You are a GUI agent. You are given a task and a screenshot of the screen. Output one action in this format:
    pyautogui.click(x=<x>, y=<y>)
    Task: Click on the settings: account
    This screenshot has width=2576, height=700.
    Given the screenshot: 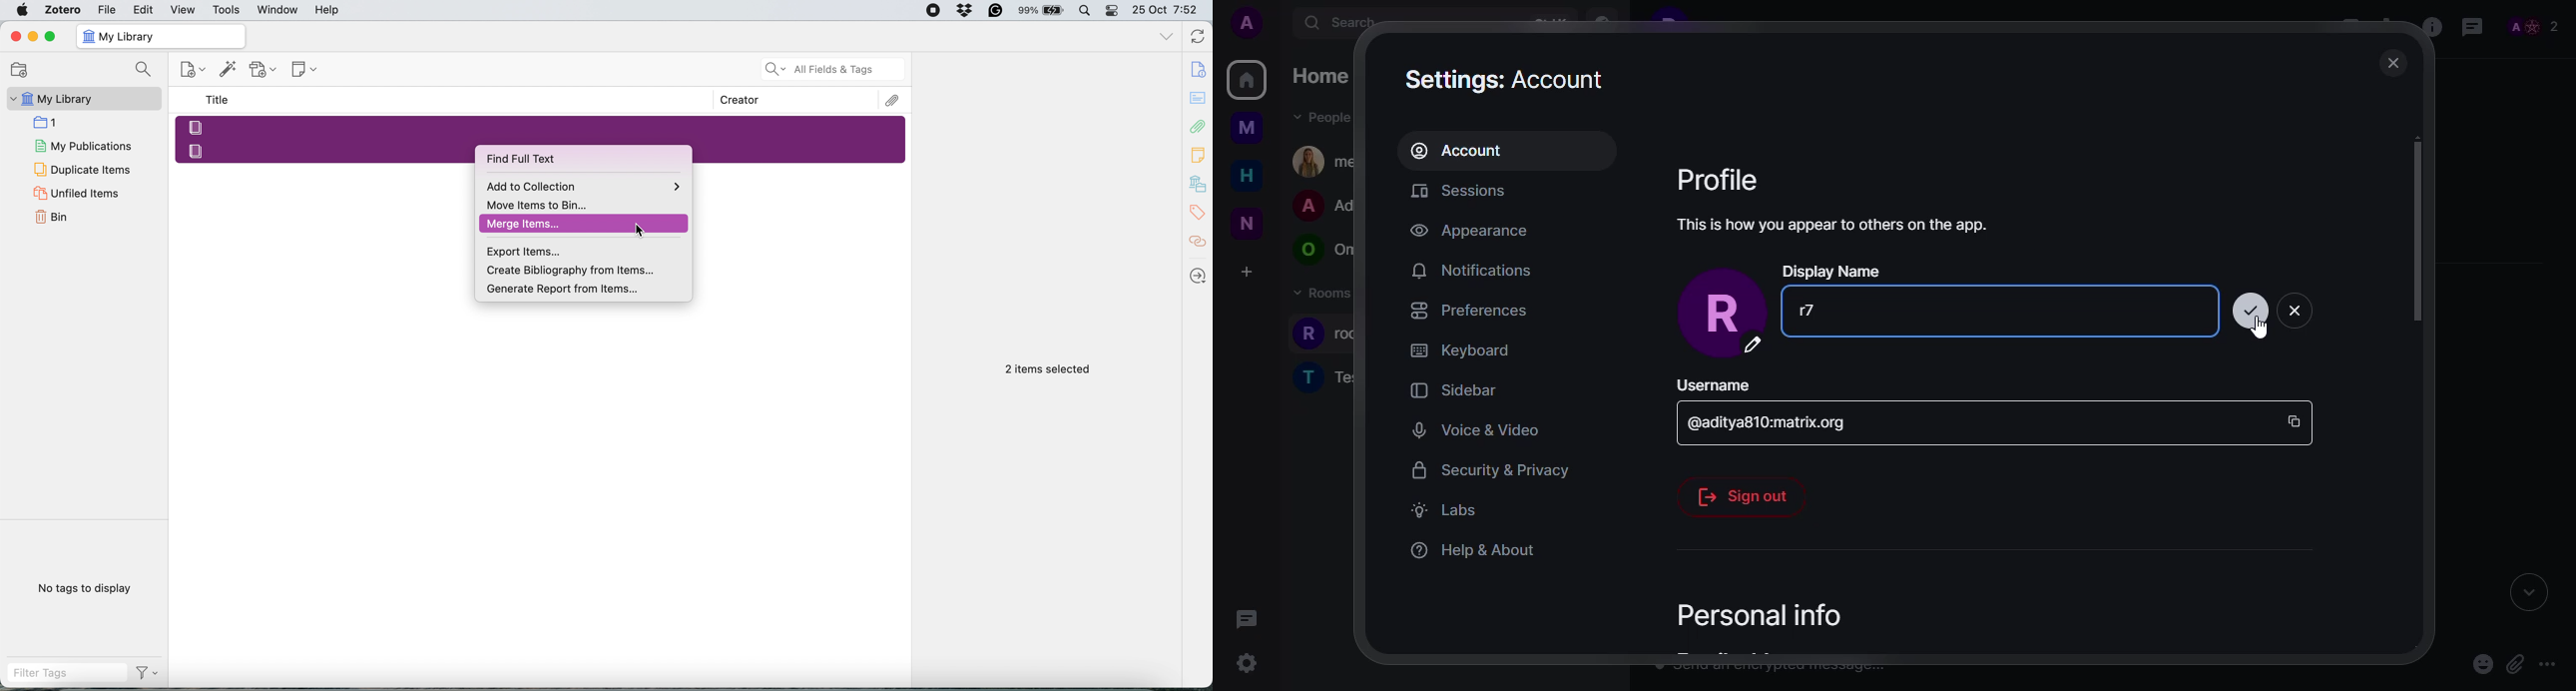 What is the action you would take?
    pyautogui.click(x=1509, y=77)
    